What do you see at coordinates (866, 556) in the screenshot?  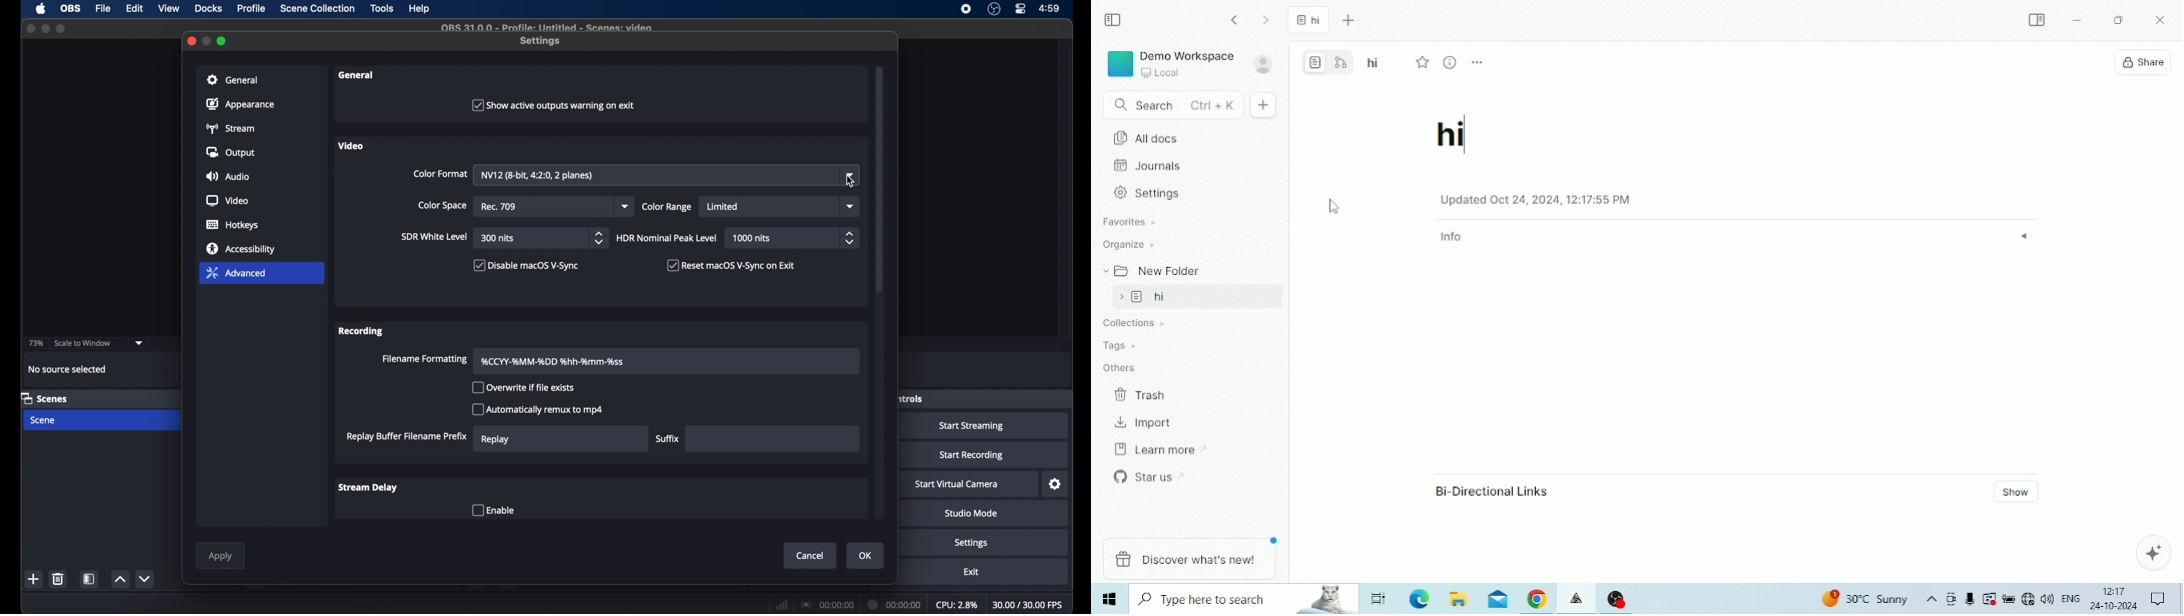 I see `ok` at bounding box center [866, 556].